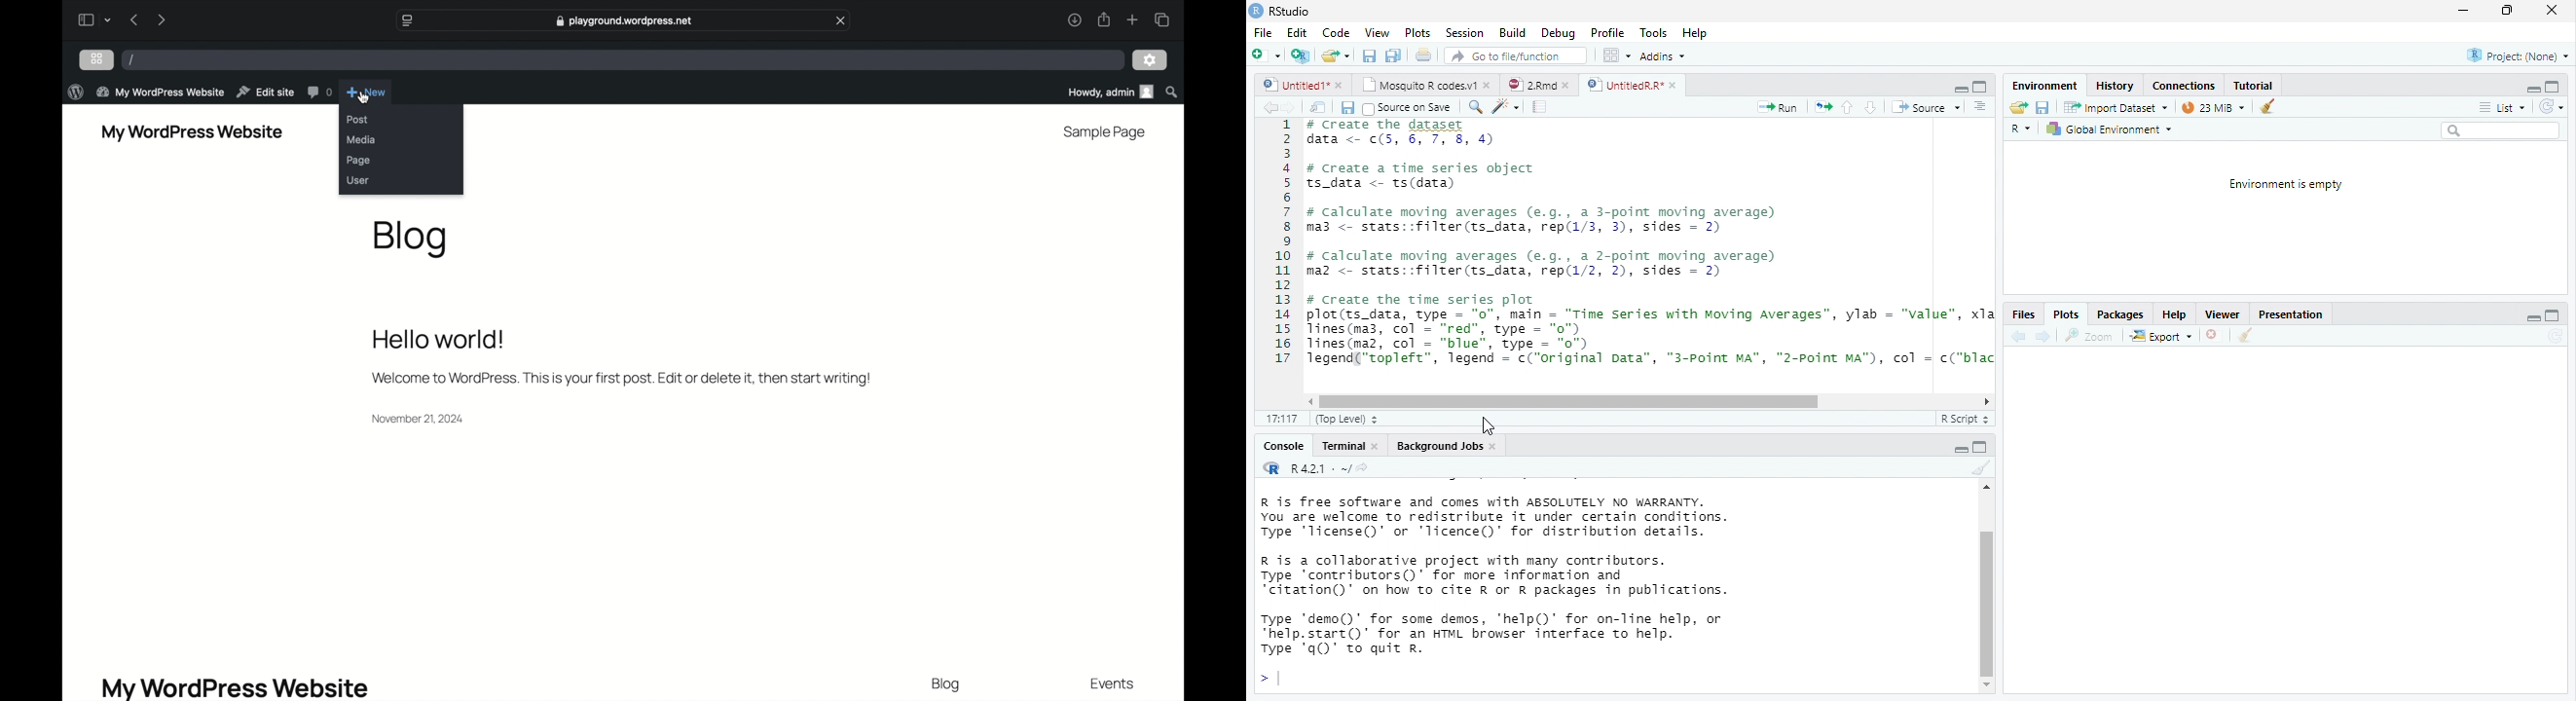  What do you see at coordinates (1529, 85) in the screenshot?
I see `2Rmd` at bounding box center [1529, 85].